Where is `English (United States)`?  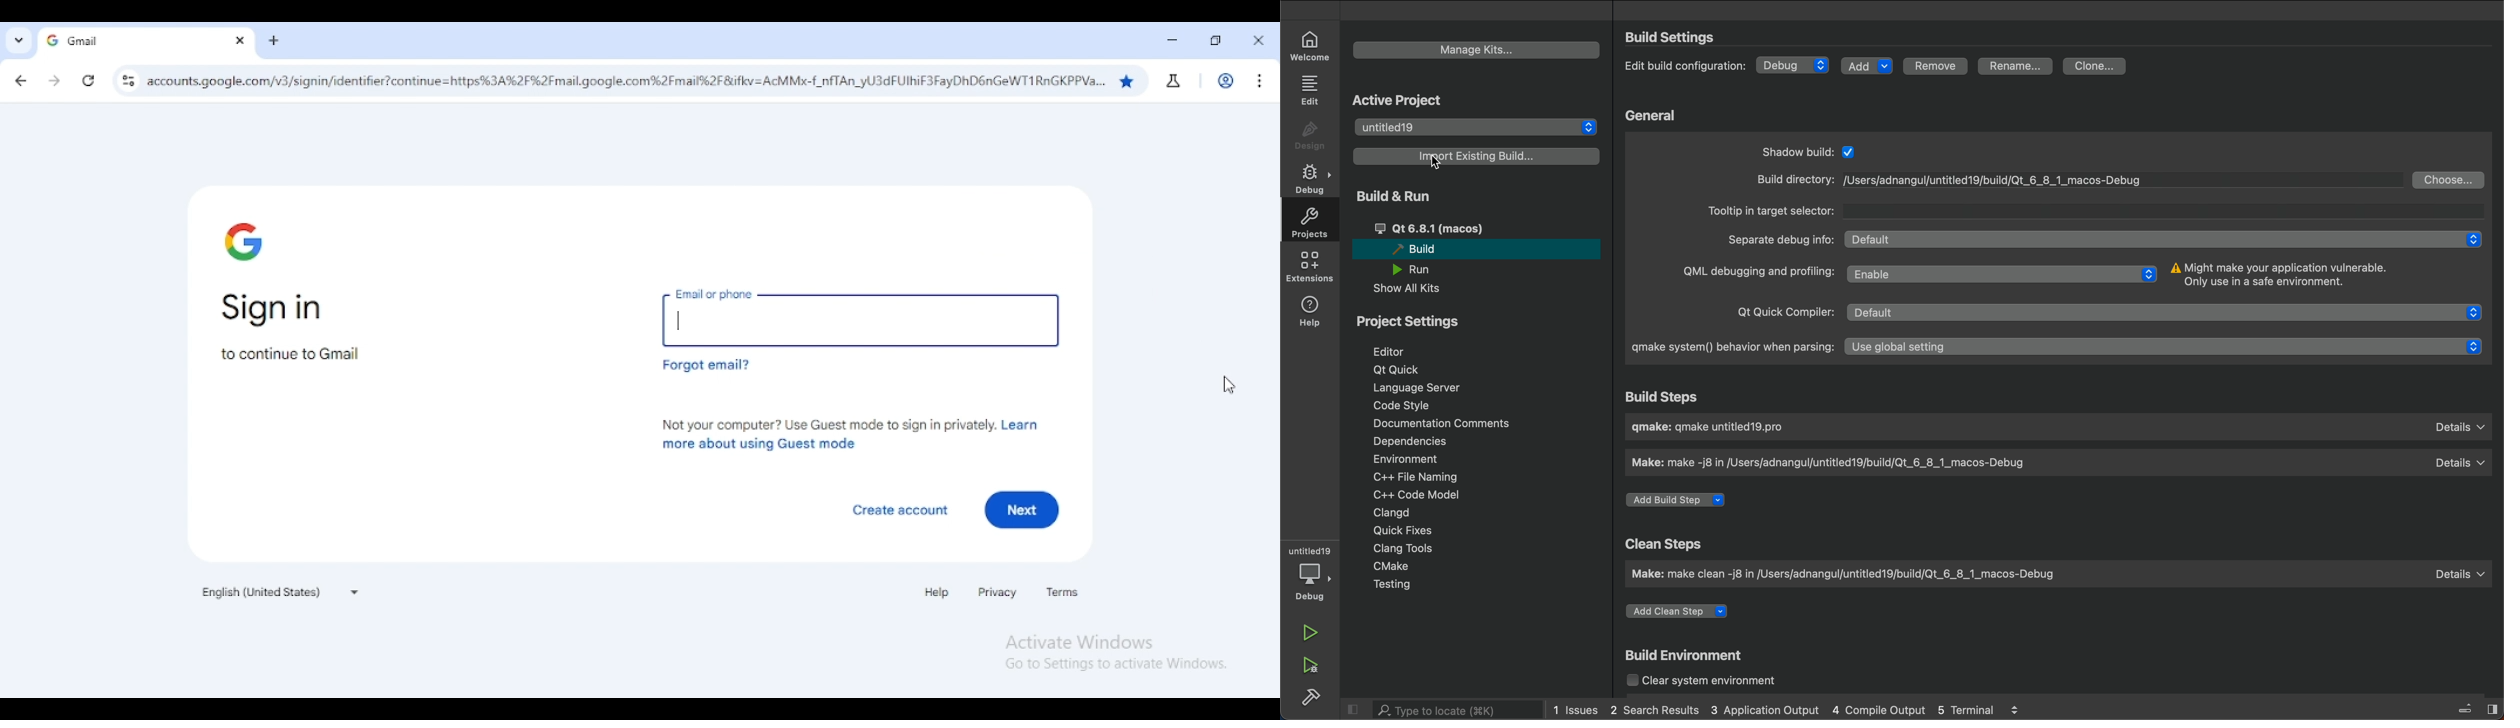
English (United States) is located at coordinates (279, 591).